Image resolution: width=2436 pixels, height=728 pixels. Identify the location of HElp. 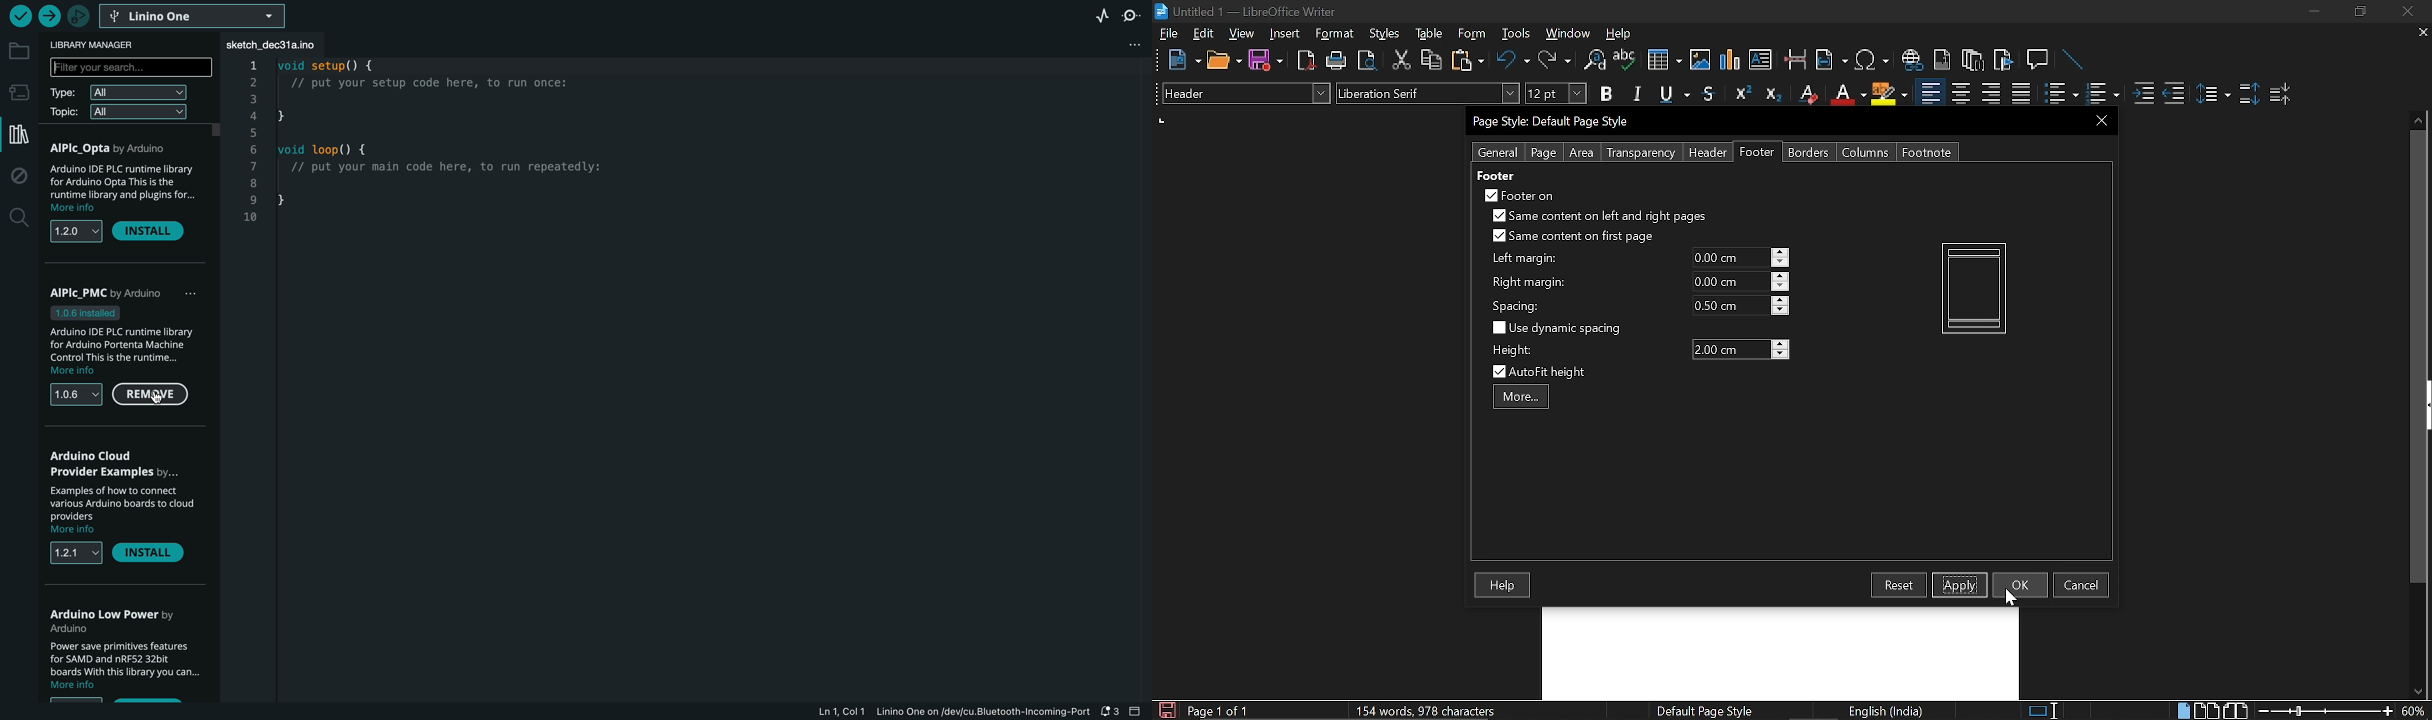
(1620, 33).